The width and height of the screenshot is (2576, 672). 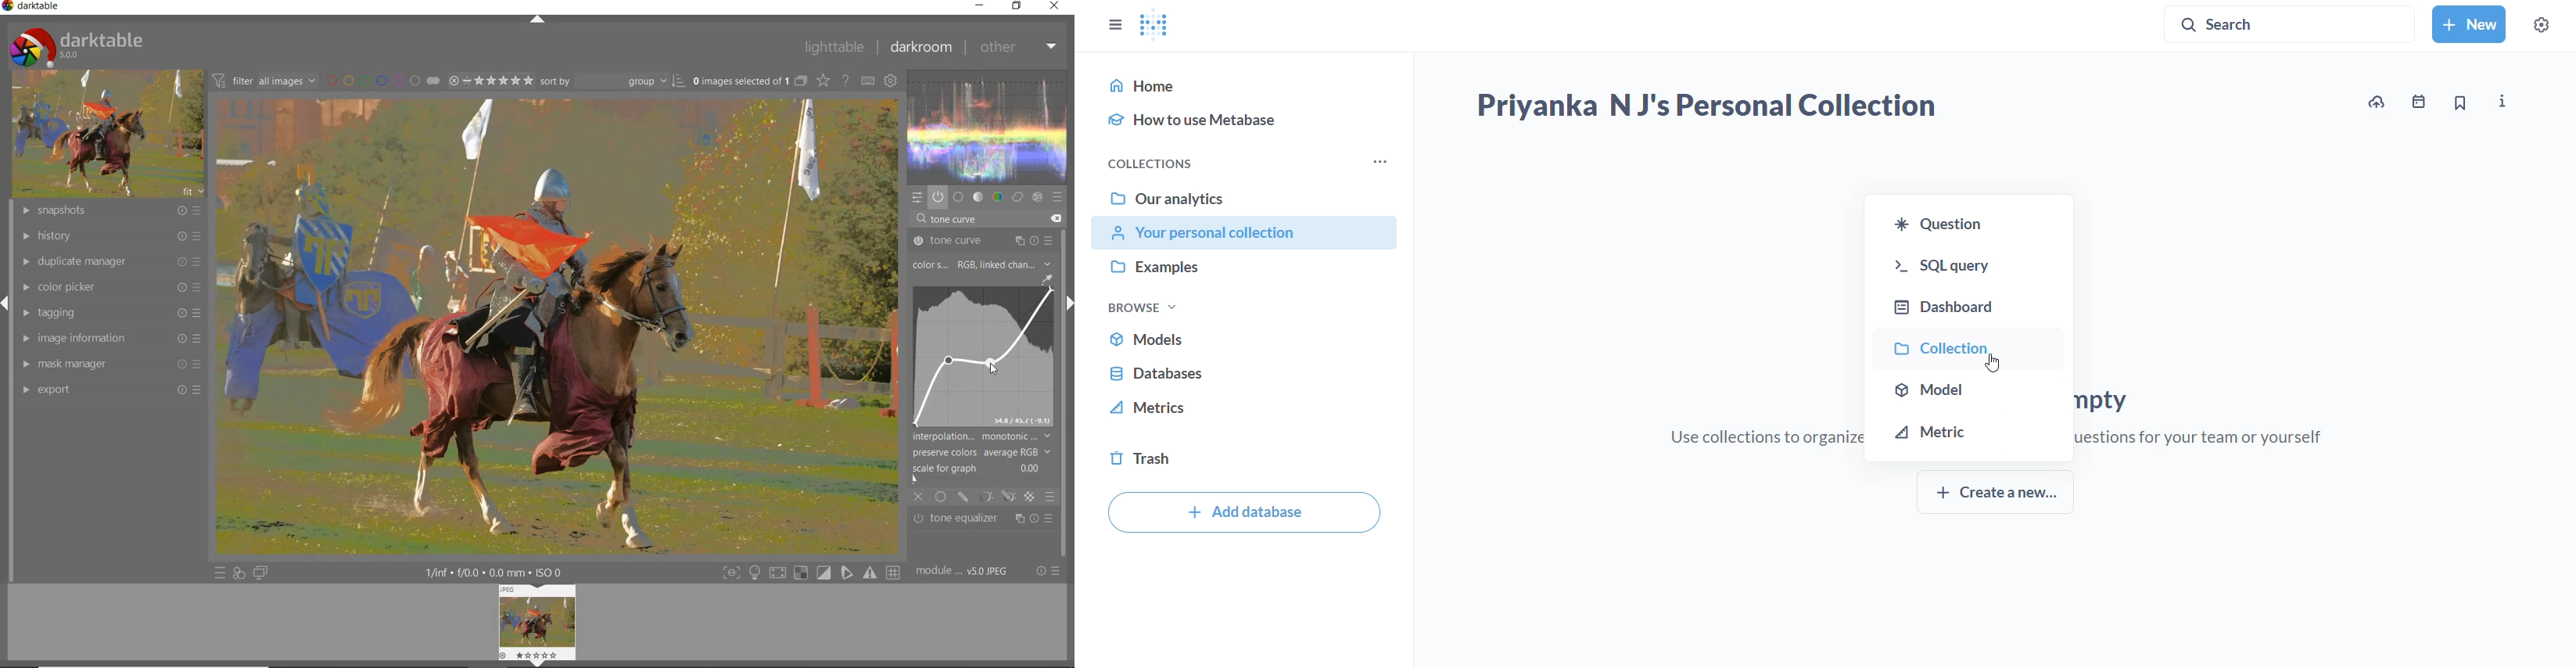 What do you see at coordinates (1017, 6) in the screenshot?
I see `restore` at bounding box center [1017, 6].